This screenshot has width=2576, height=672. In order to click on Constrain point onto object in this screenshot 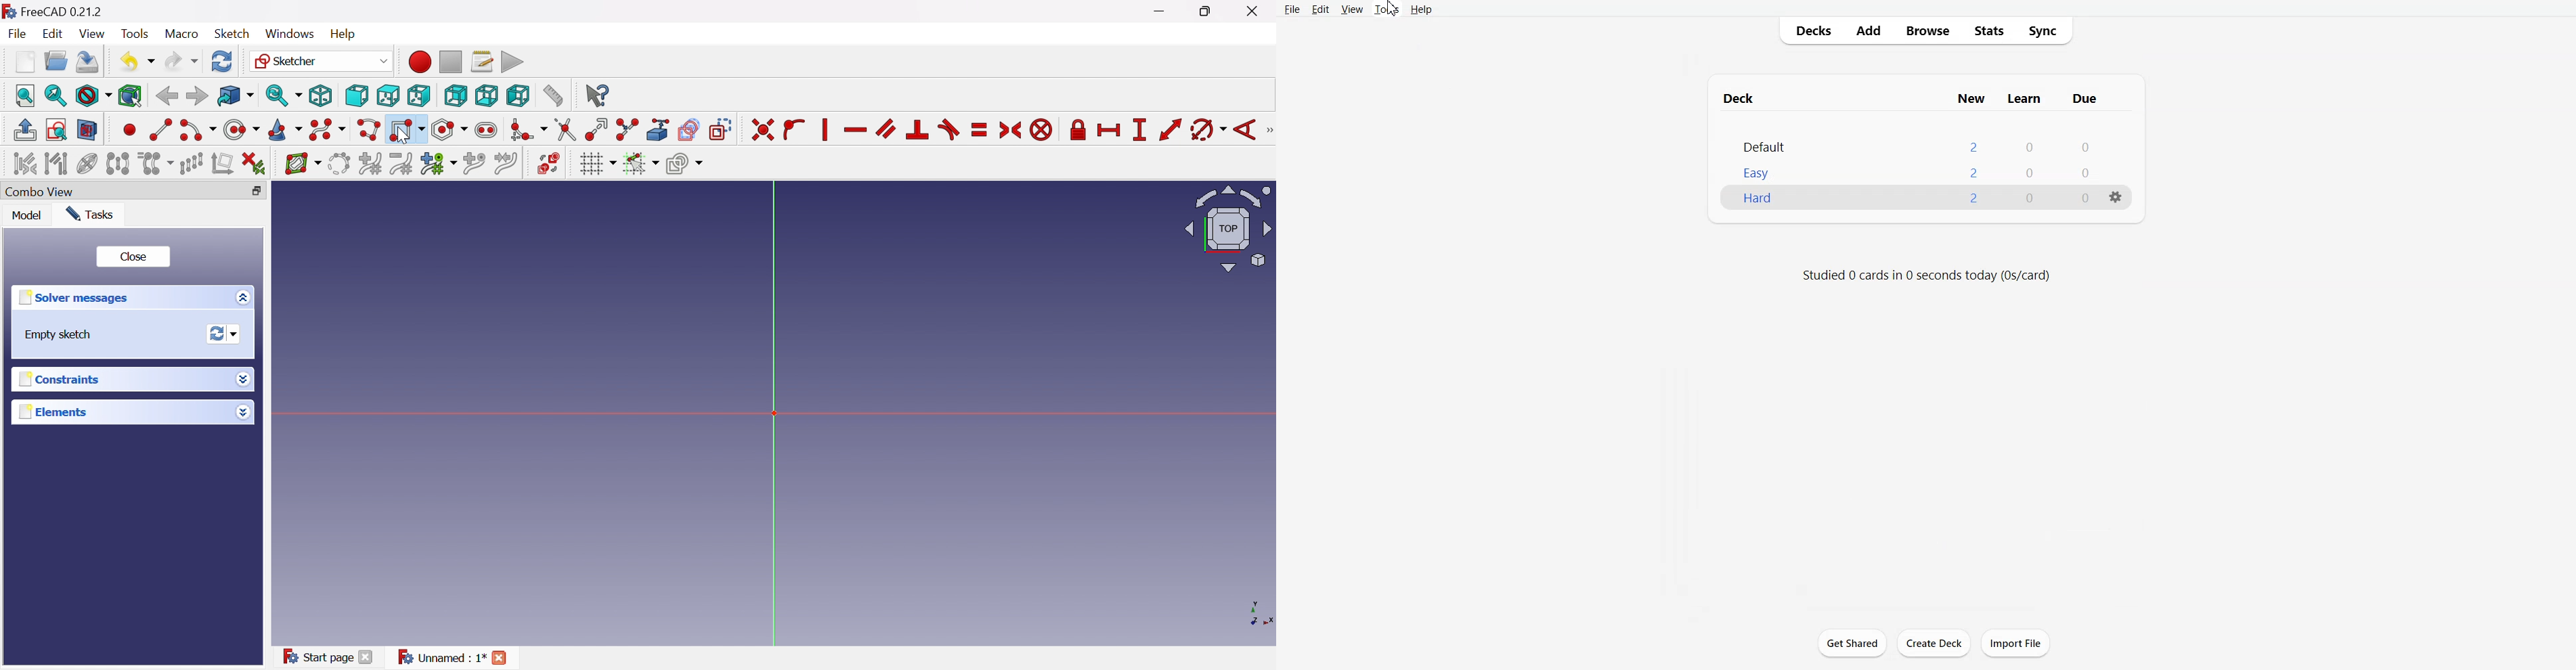, I will do `click(796, 131)`.